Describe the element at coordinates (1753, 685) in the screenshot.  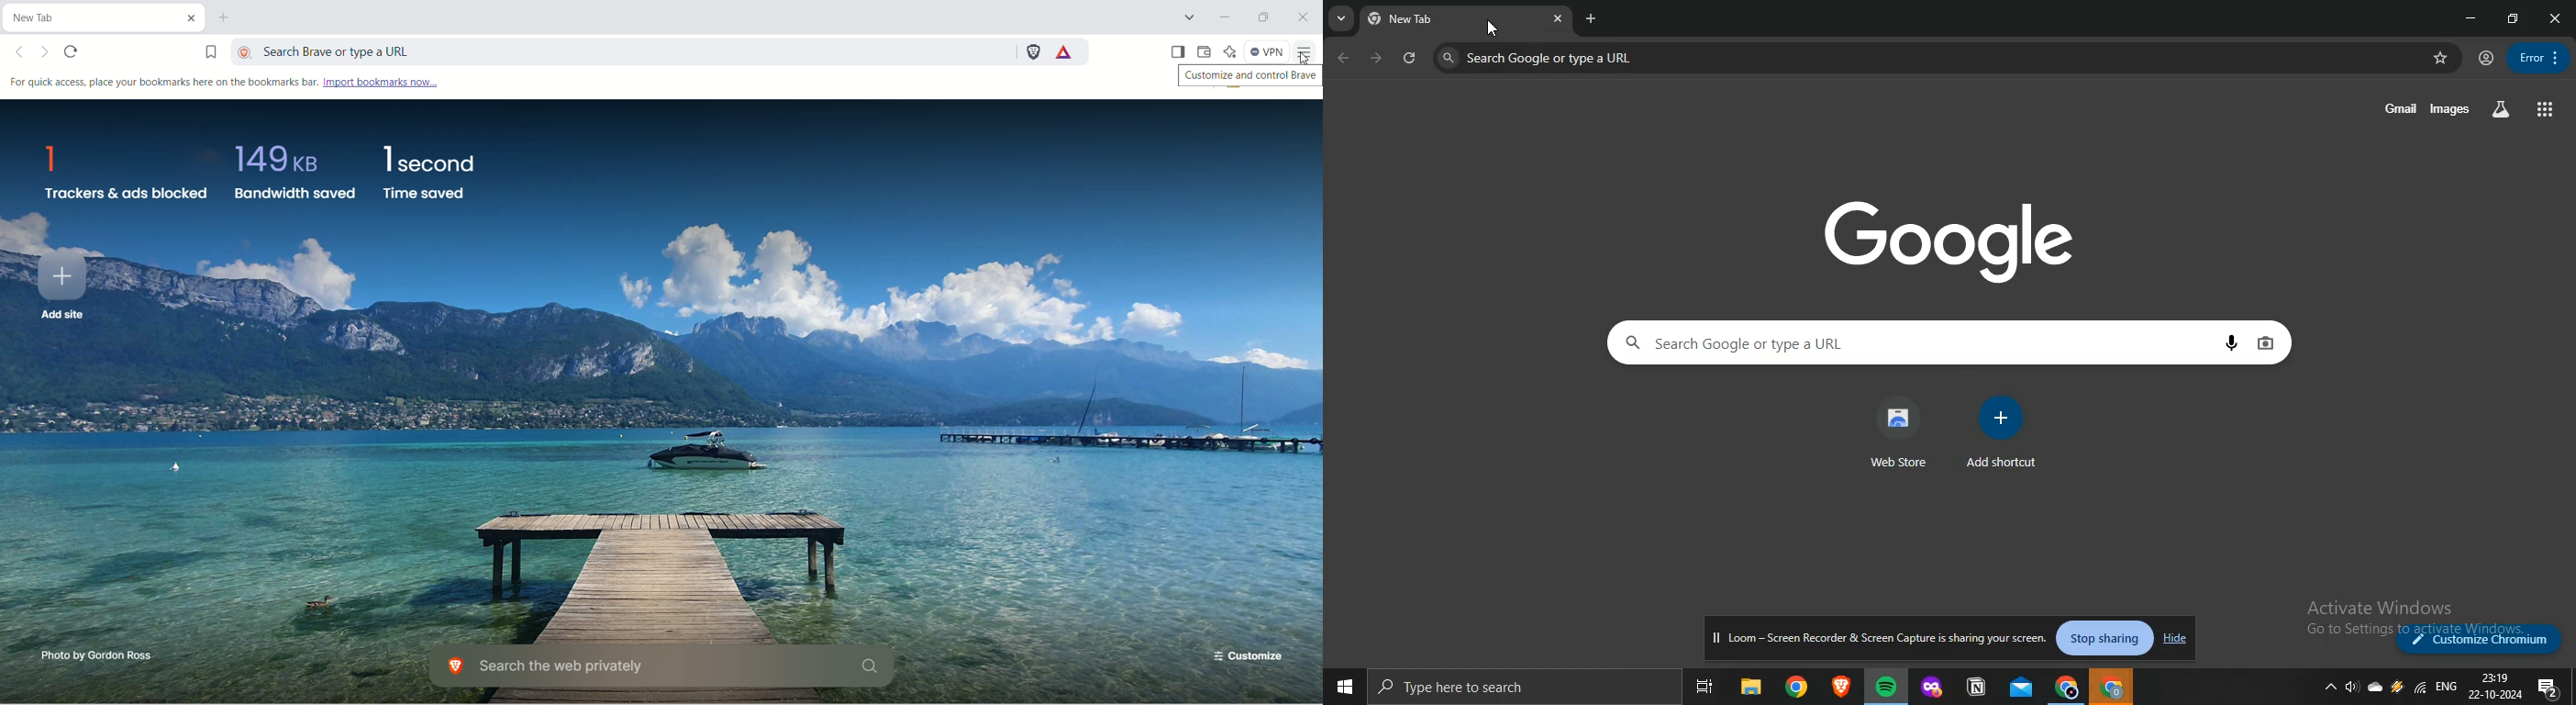
I see `file explorer` at that location.